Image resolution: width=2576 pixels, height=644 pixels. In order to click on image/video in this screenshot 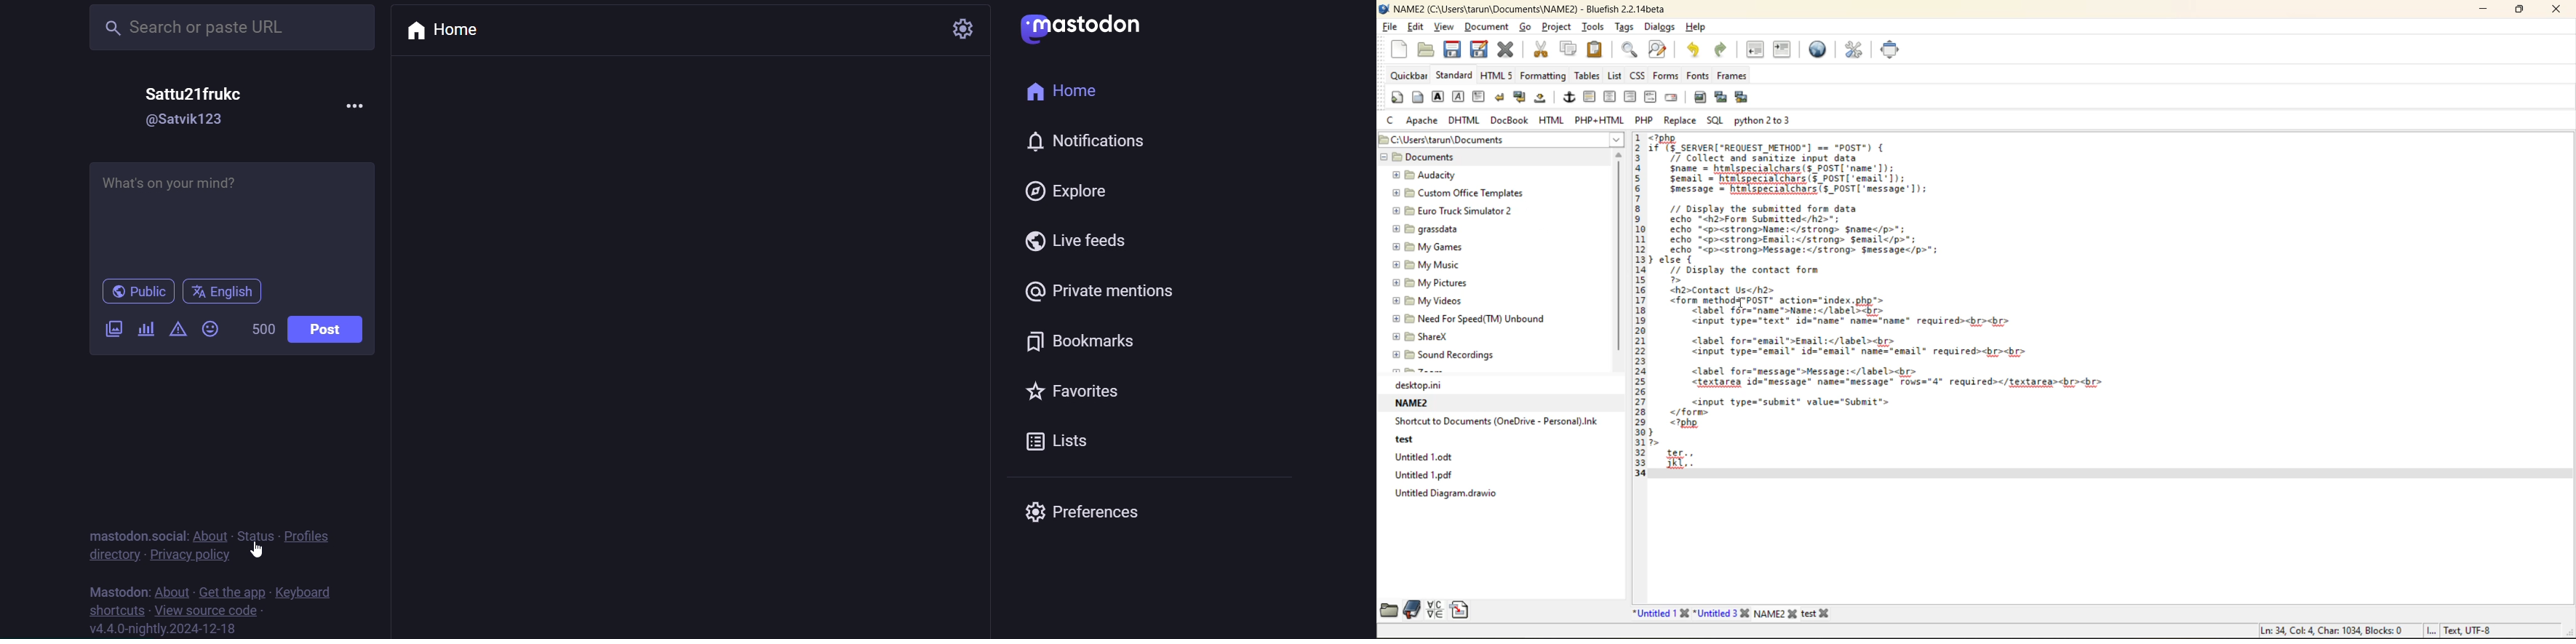, I will do `click(111, 328)`.